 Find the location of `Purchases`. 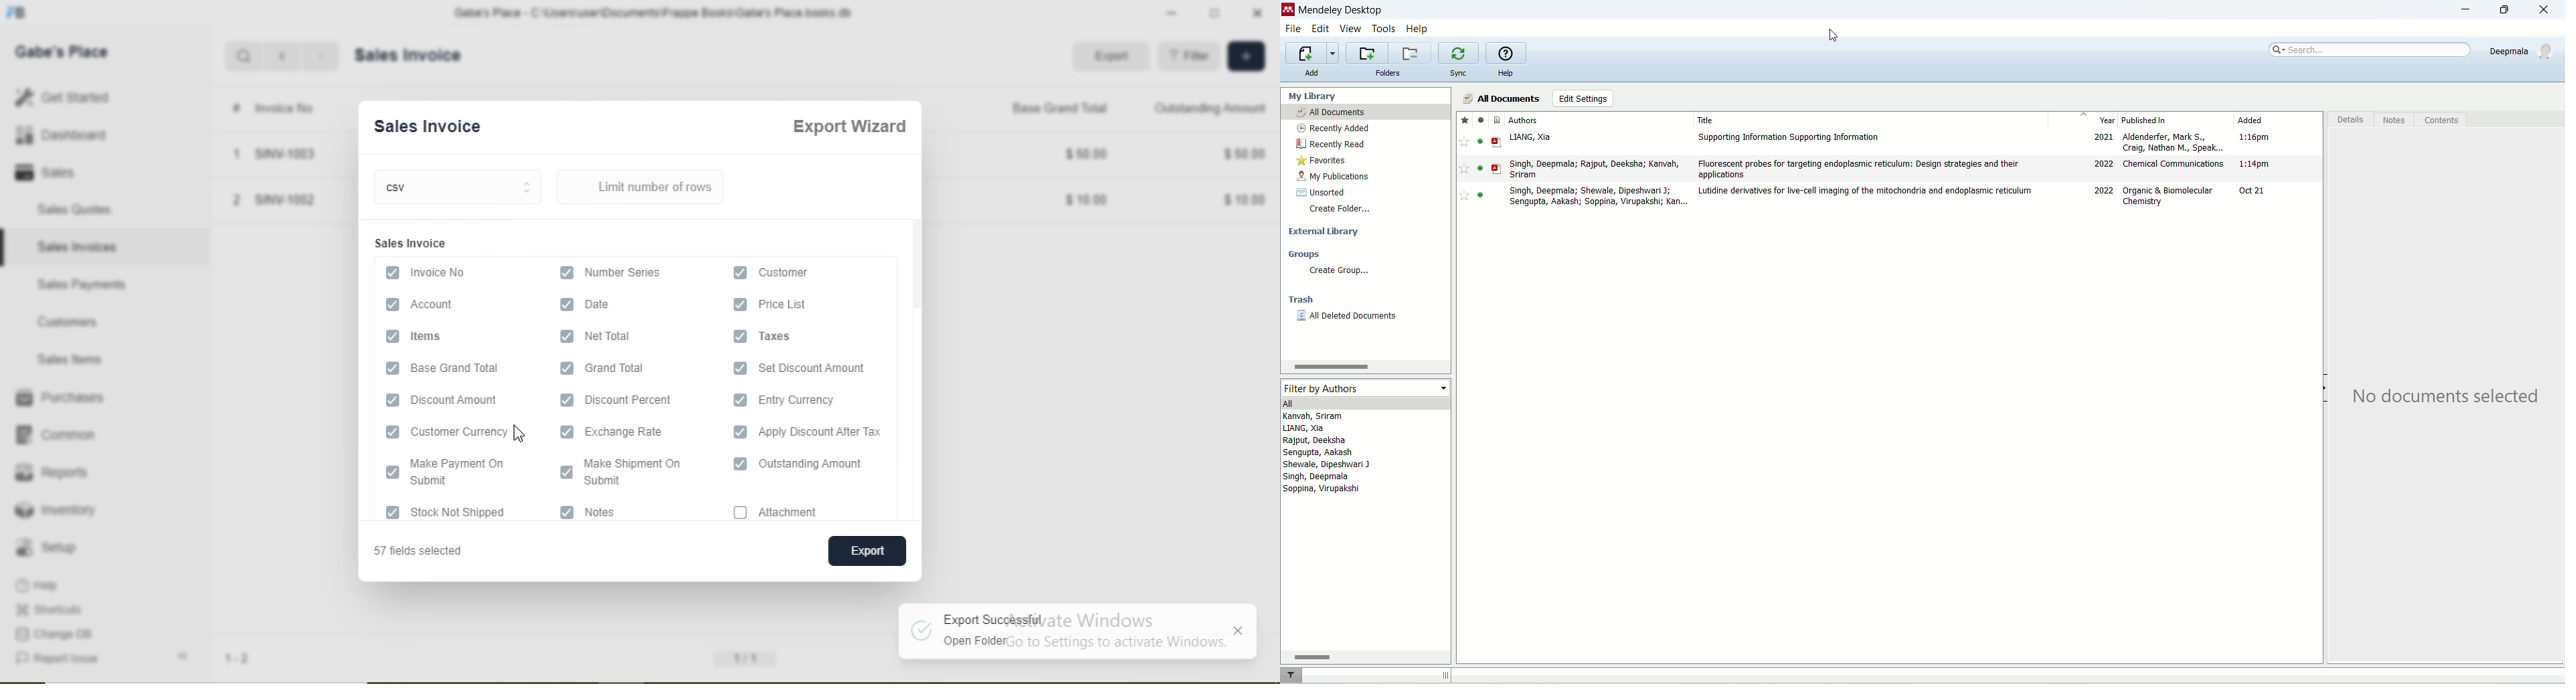

Purchases is located at coordinates (61, 396).